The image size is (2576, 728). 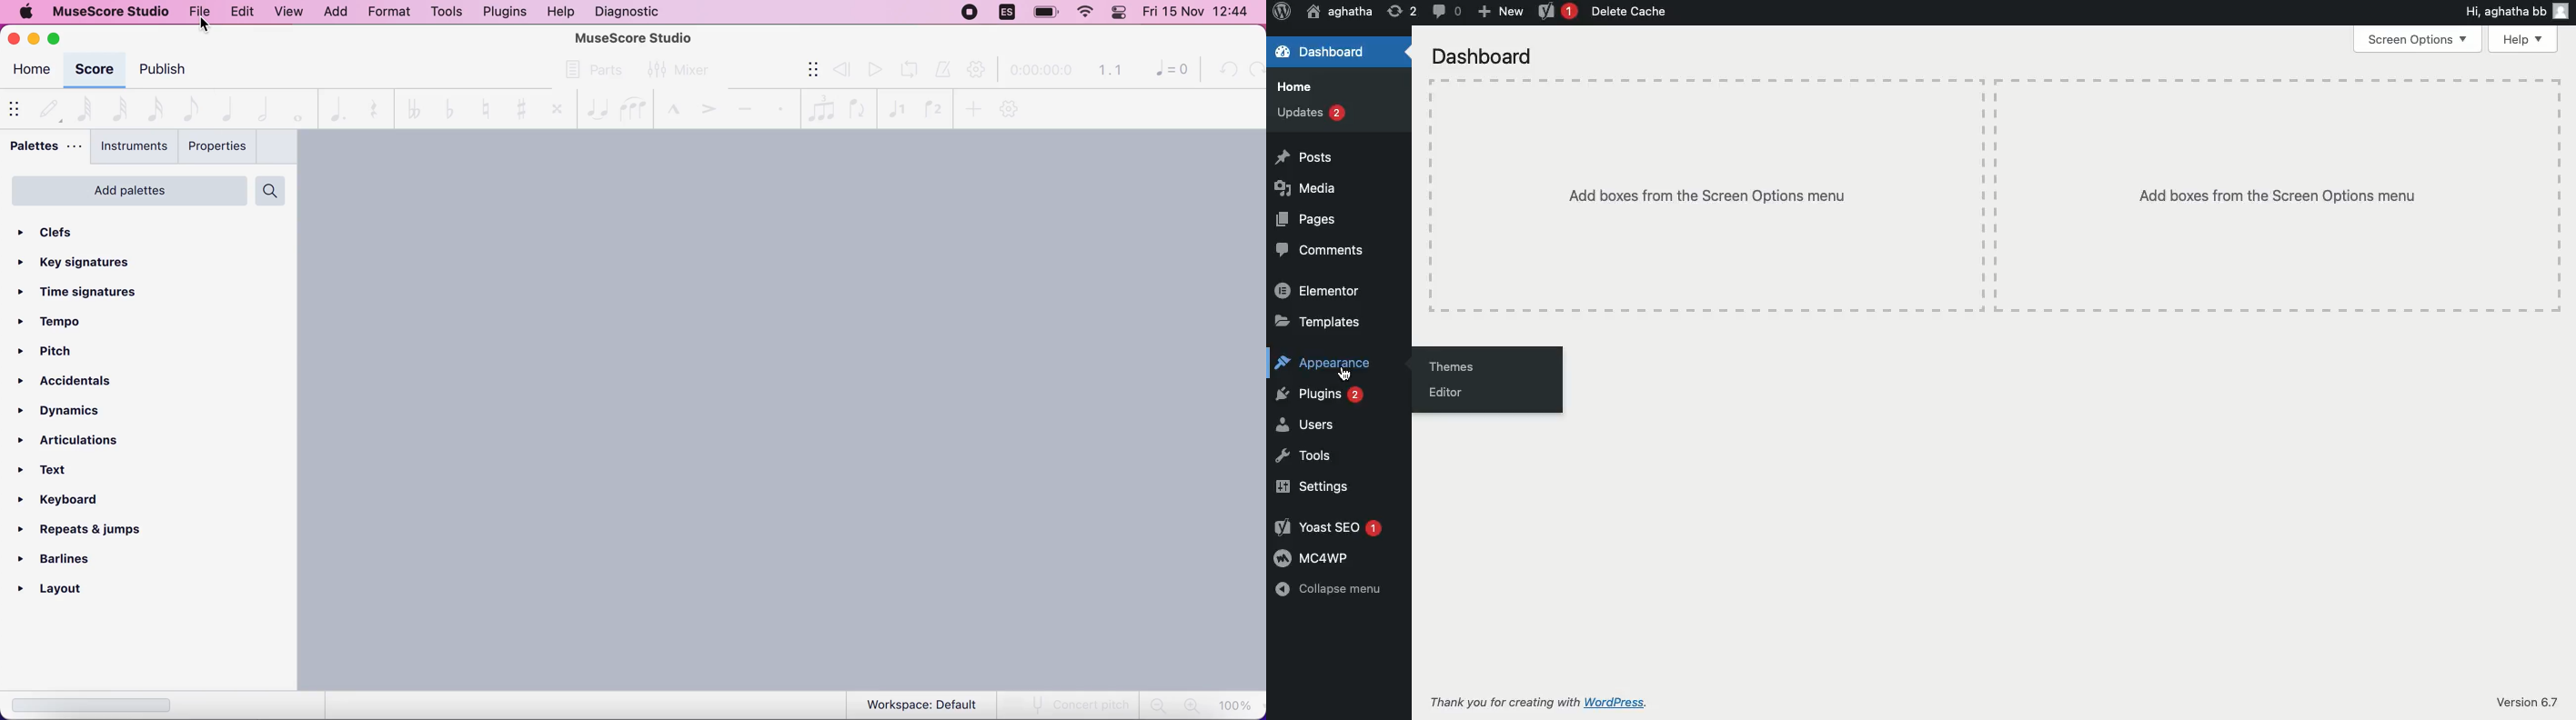 I want to click on 100%, so click(x=1237, y=705).